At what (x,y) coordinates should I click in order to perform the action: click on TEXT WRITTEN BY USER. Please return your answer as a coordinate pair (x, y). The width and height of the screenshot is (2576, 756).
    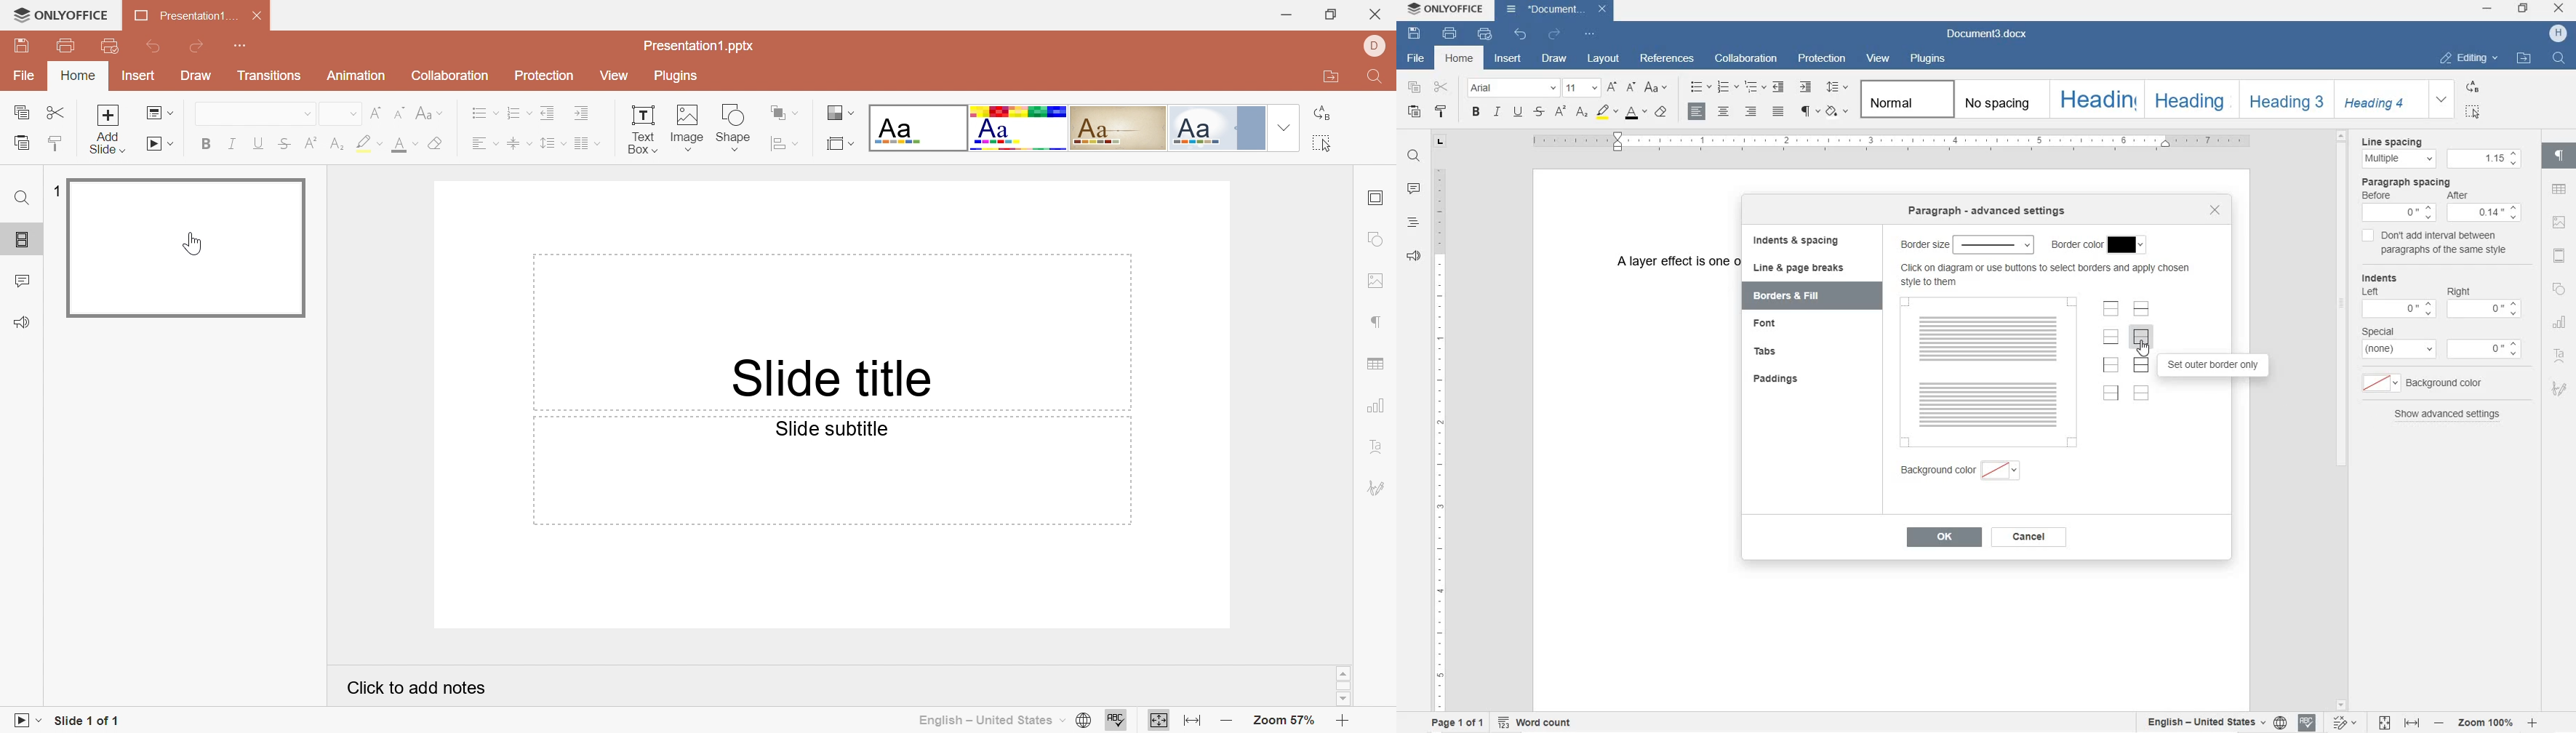
    Looking at the image, I should click on (1674, 269).